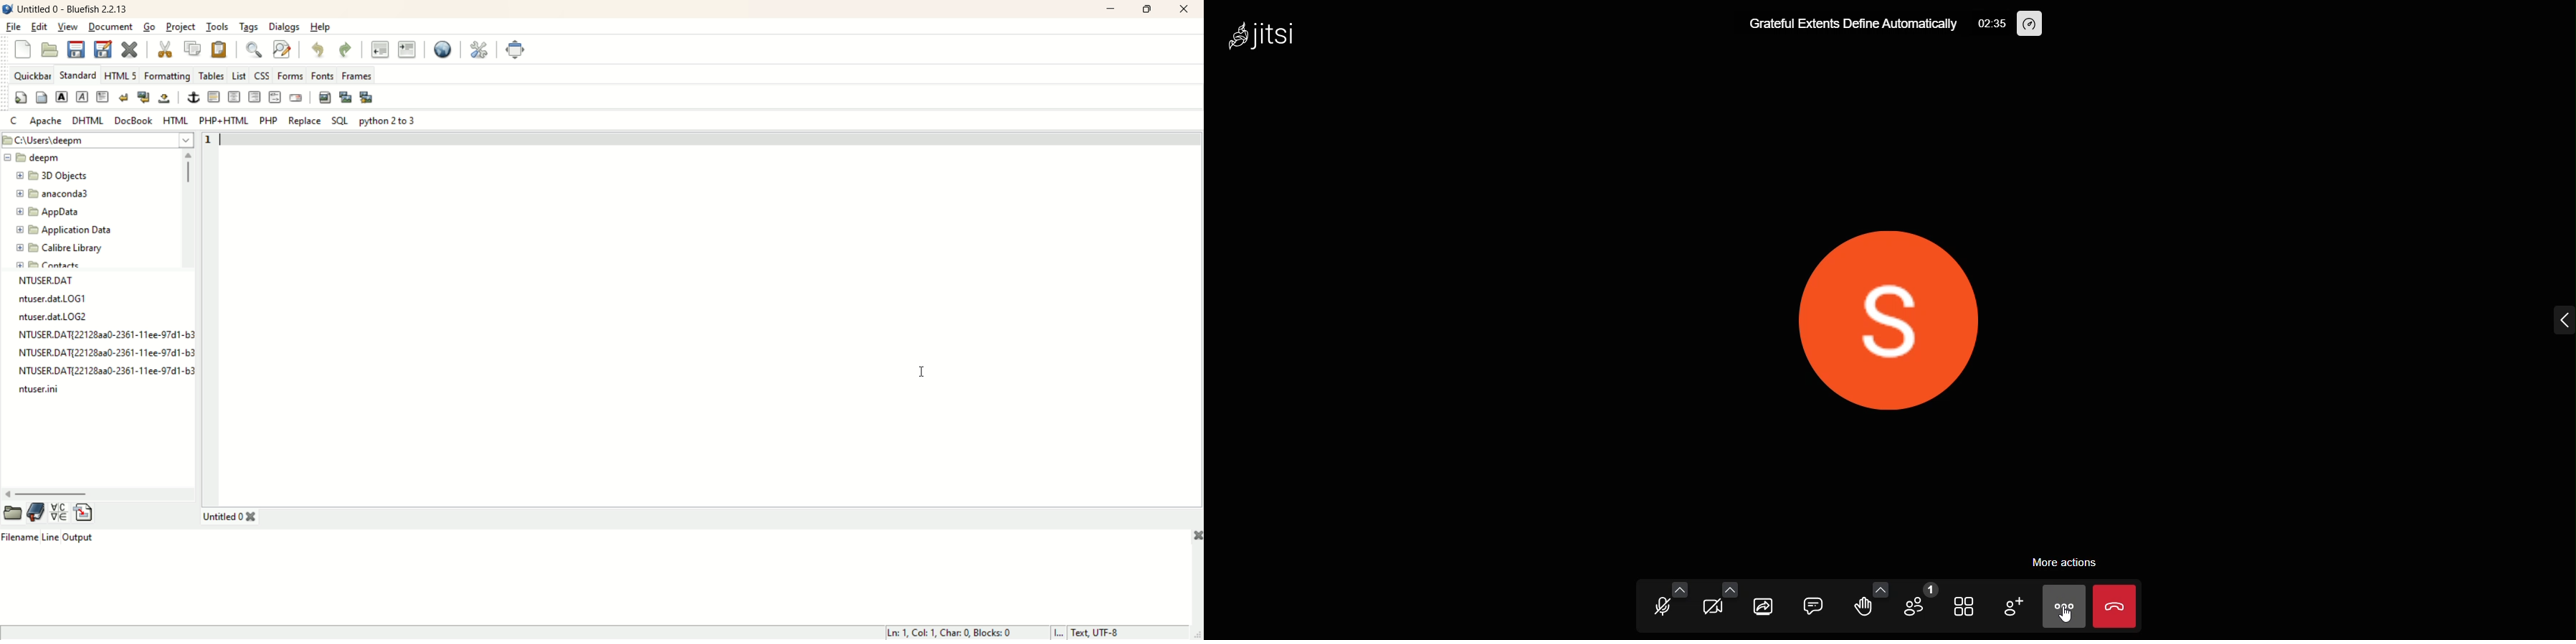 The image size is (2576, 644). I want to click on contacts, so click(55, 265).